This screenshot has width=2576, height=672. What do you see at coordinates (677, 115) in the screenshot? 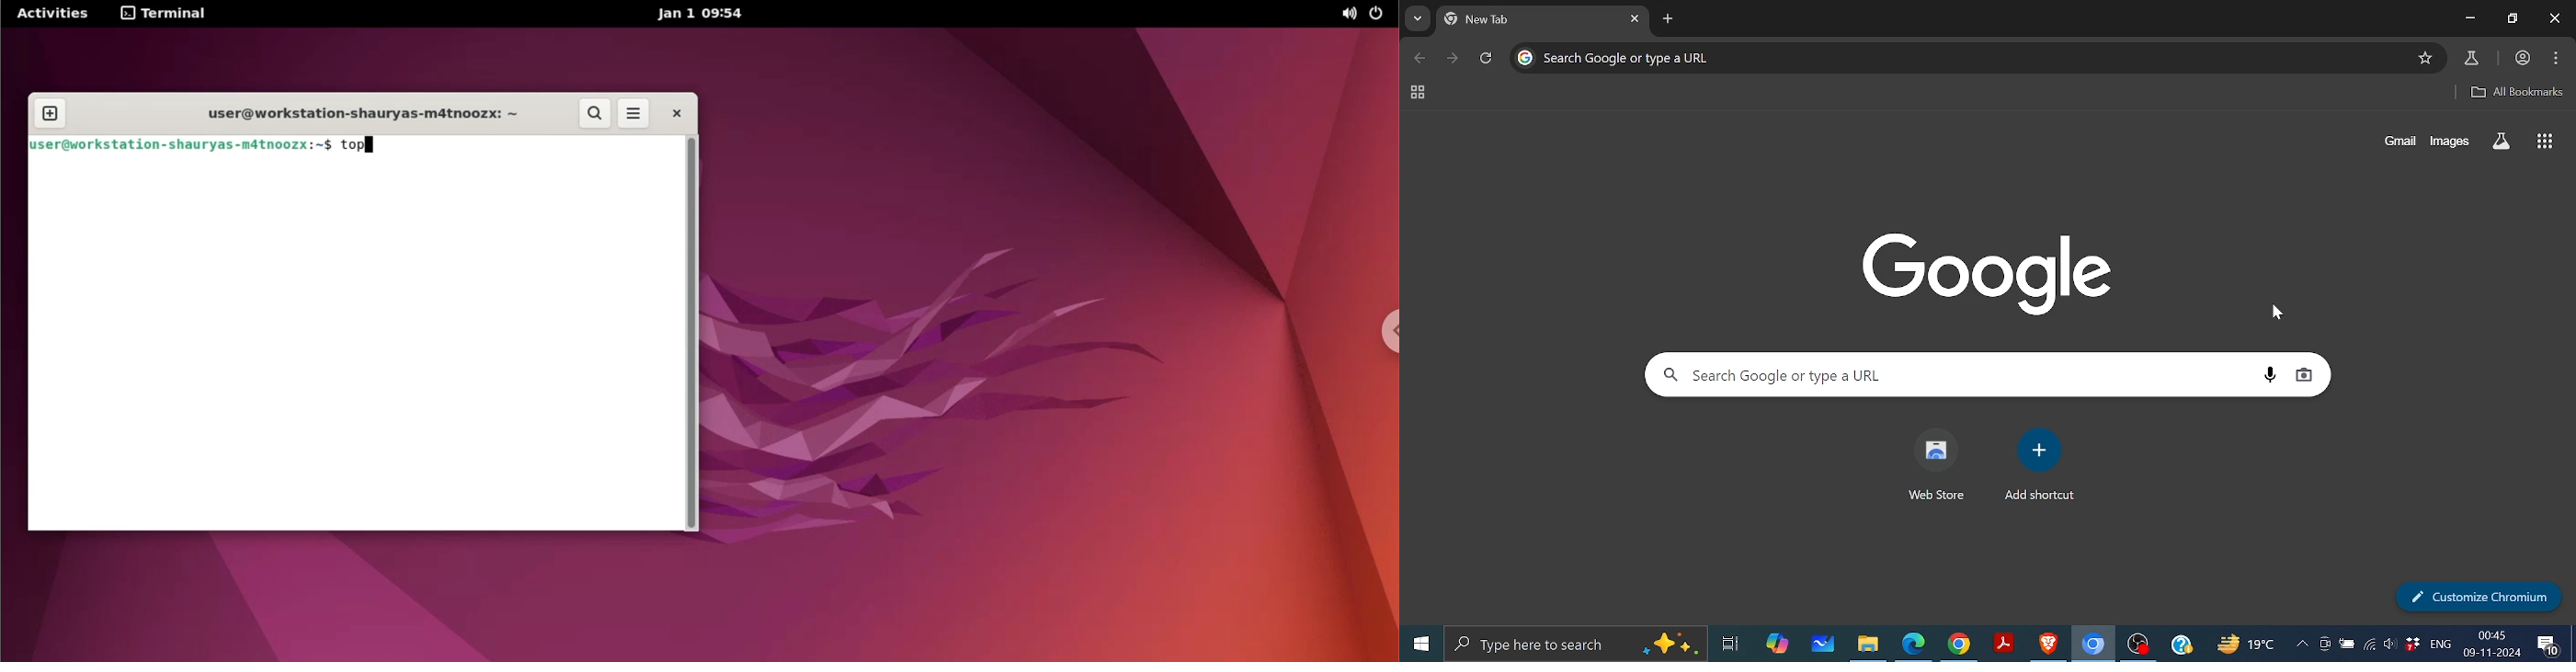
I see `close` at bounding box center [677, 115].